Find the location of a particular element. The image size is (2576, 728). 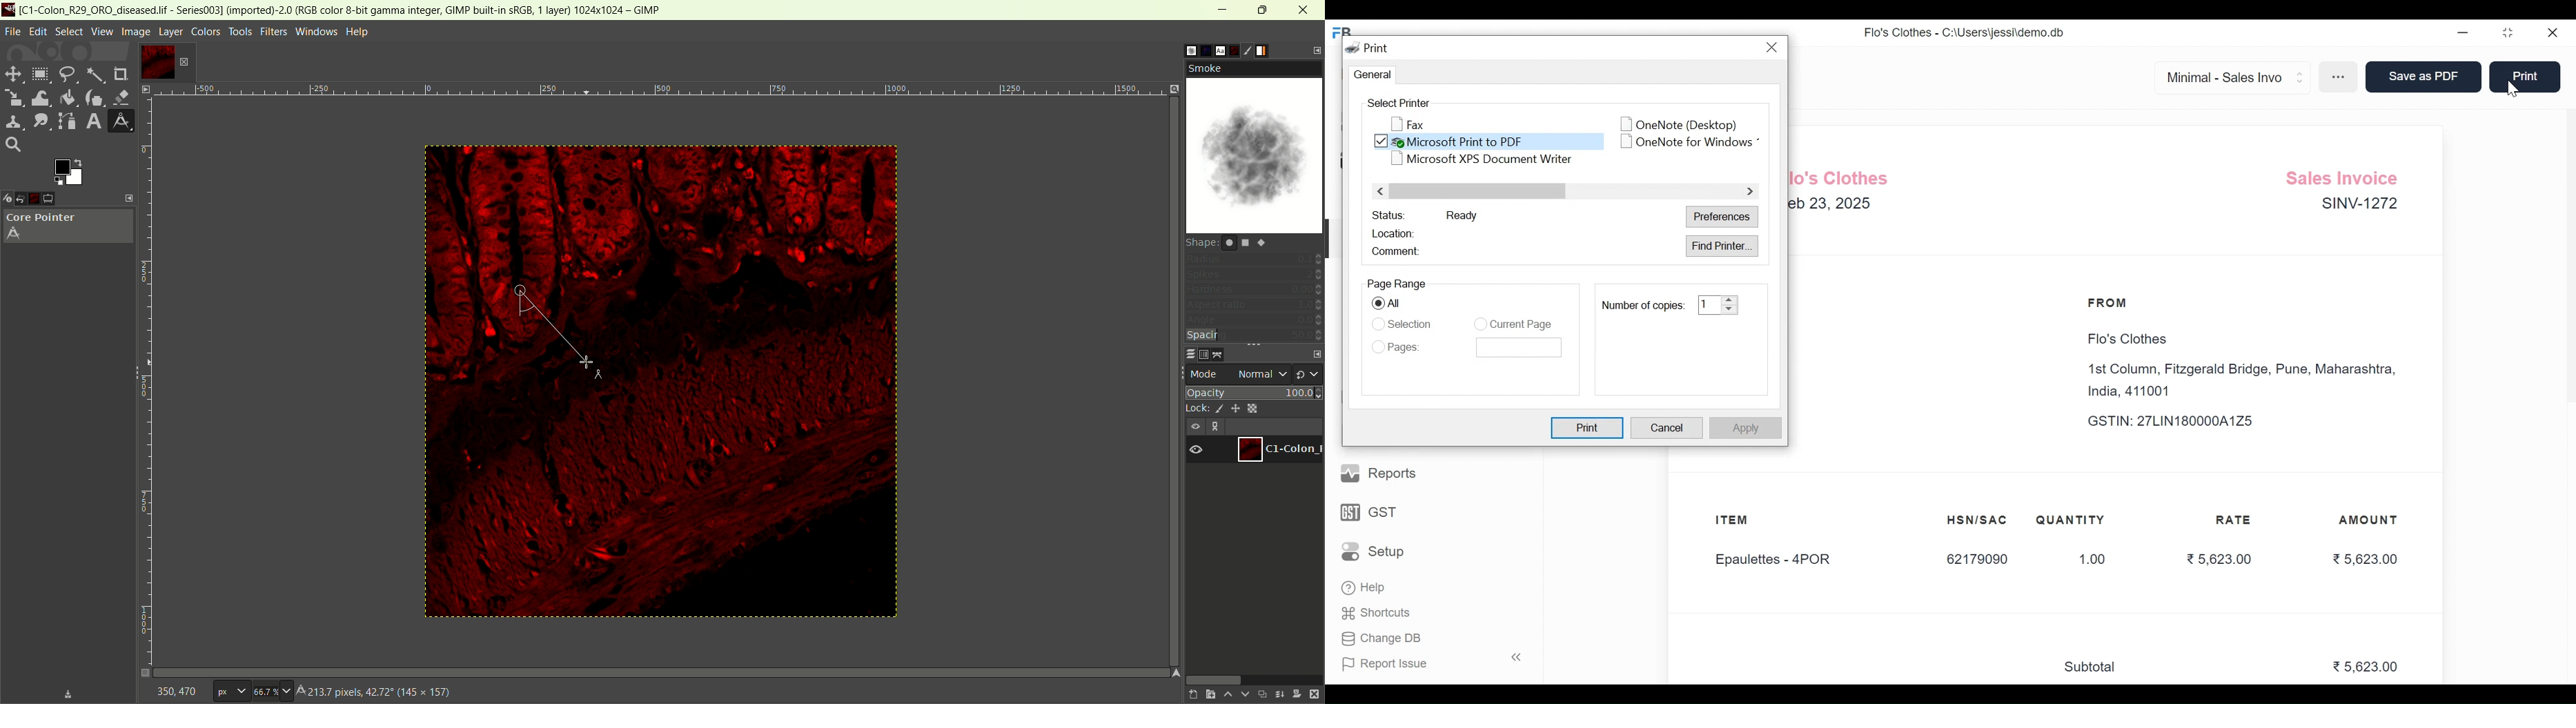

OneNote for Windows * is located at coordinates (1691, 142).